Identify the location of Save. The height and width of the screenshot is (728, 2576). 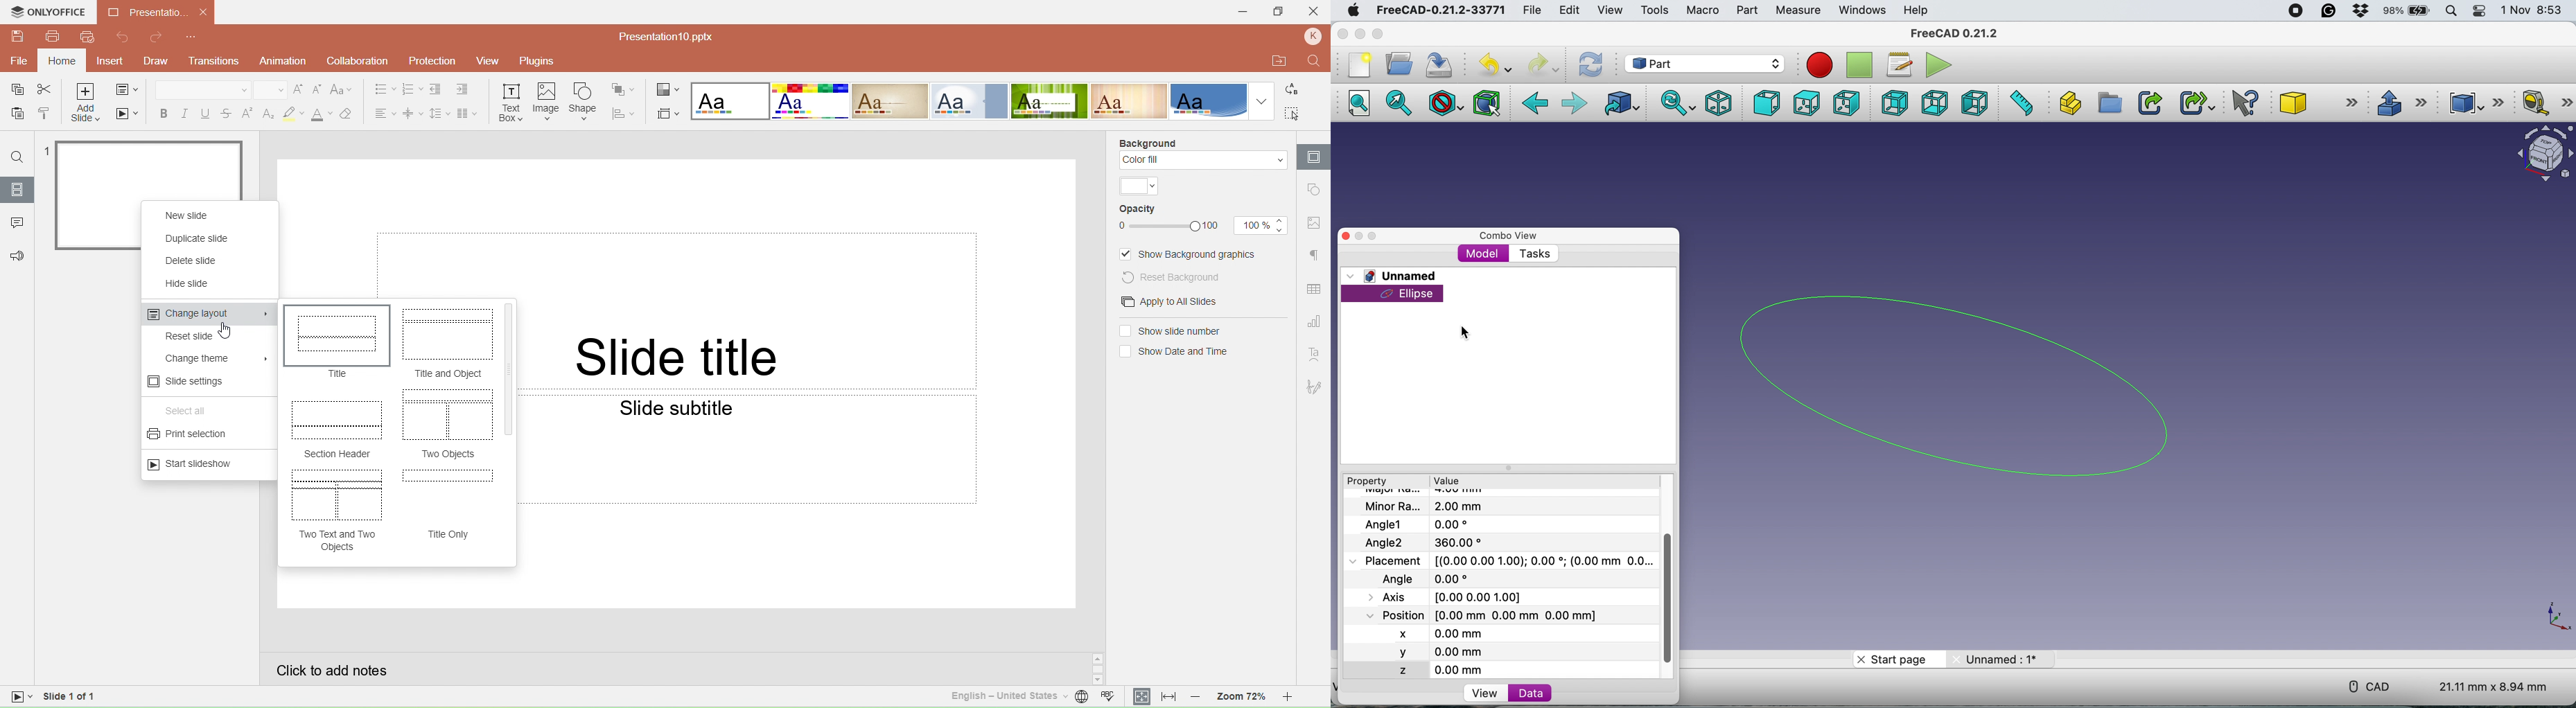
(18, 37).